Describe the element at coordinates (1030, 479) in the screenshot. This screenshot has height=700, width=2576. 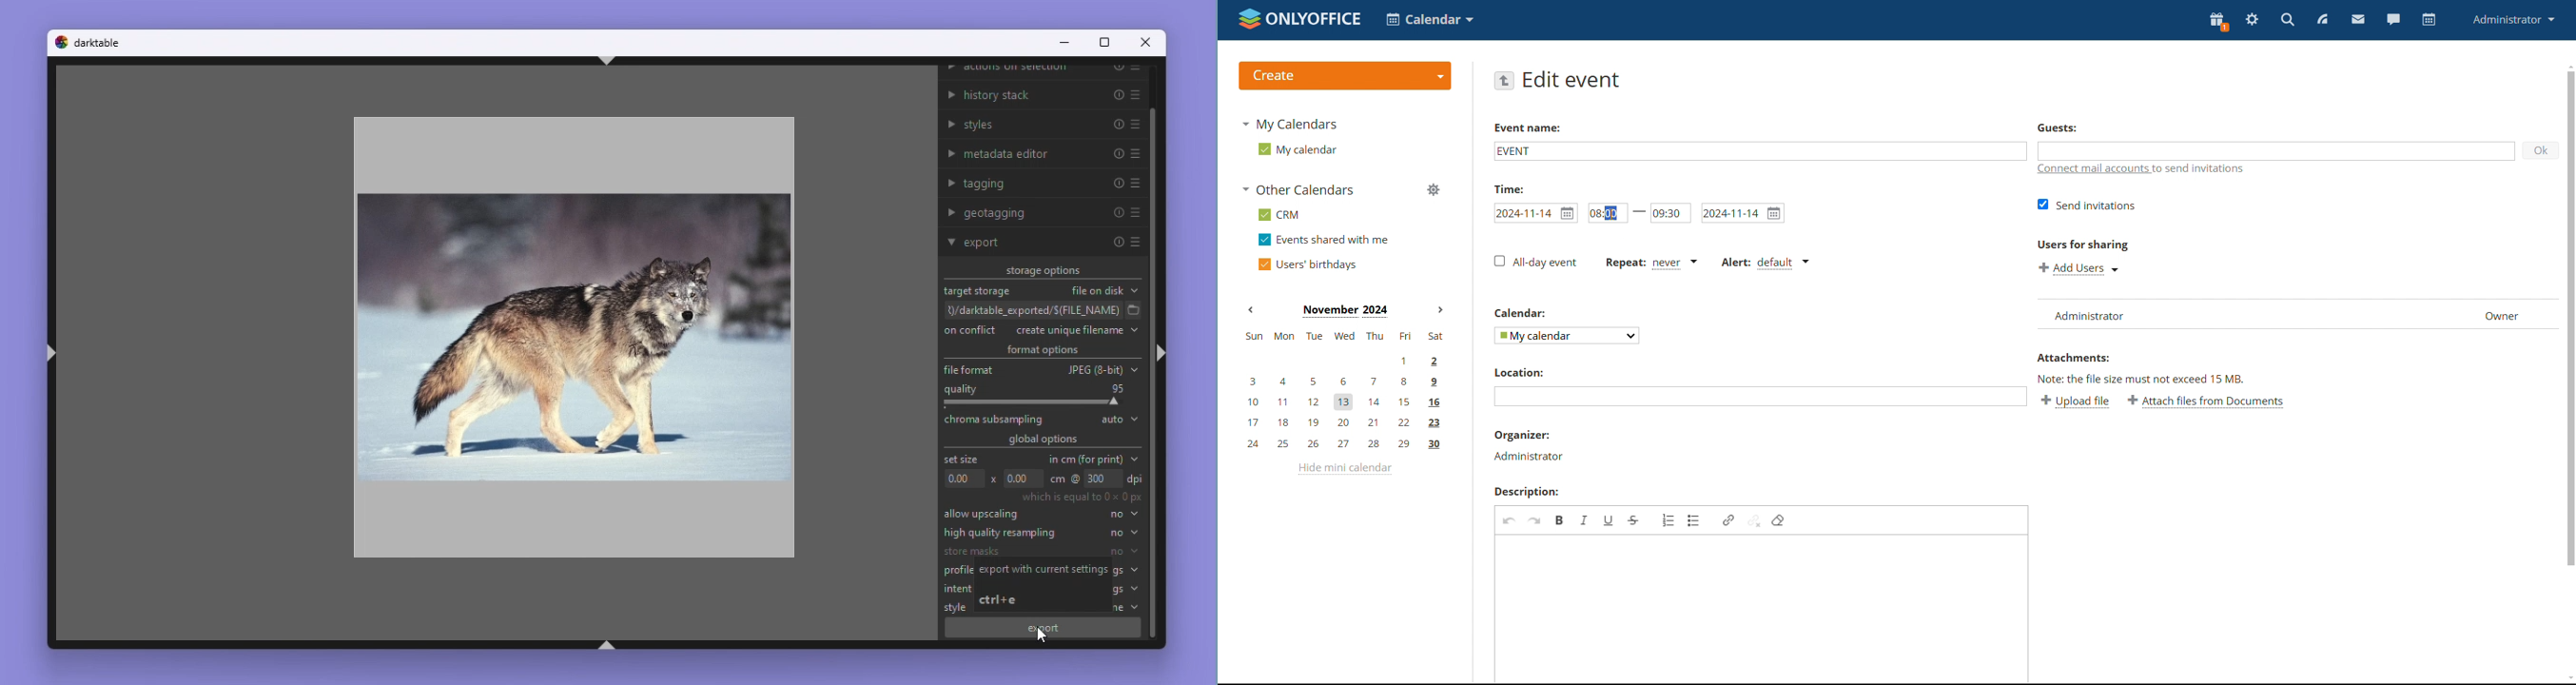
I see `Dimensions` at that location.